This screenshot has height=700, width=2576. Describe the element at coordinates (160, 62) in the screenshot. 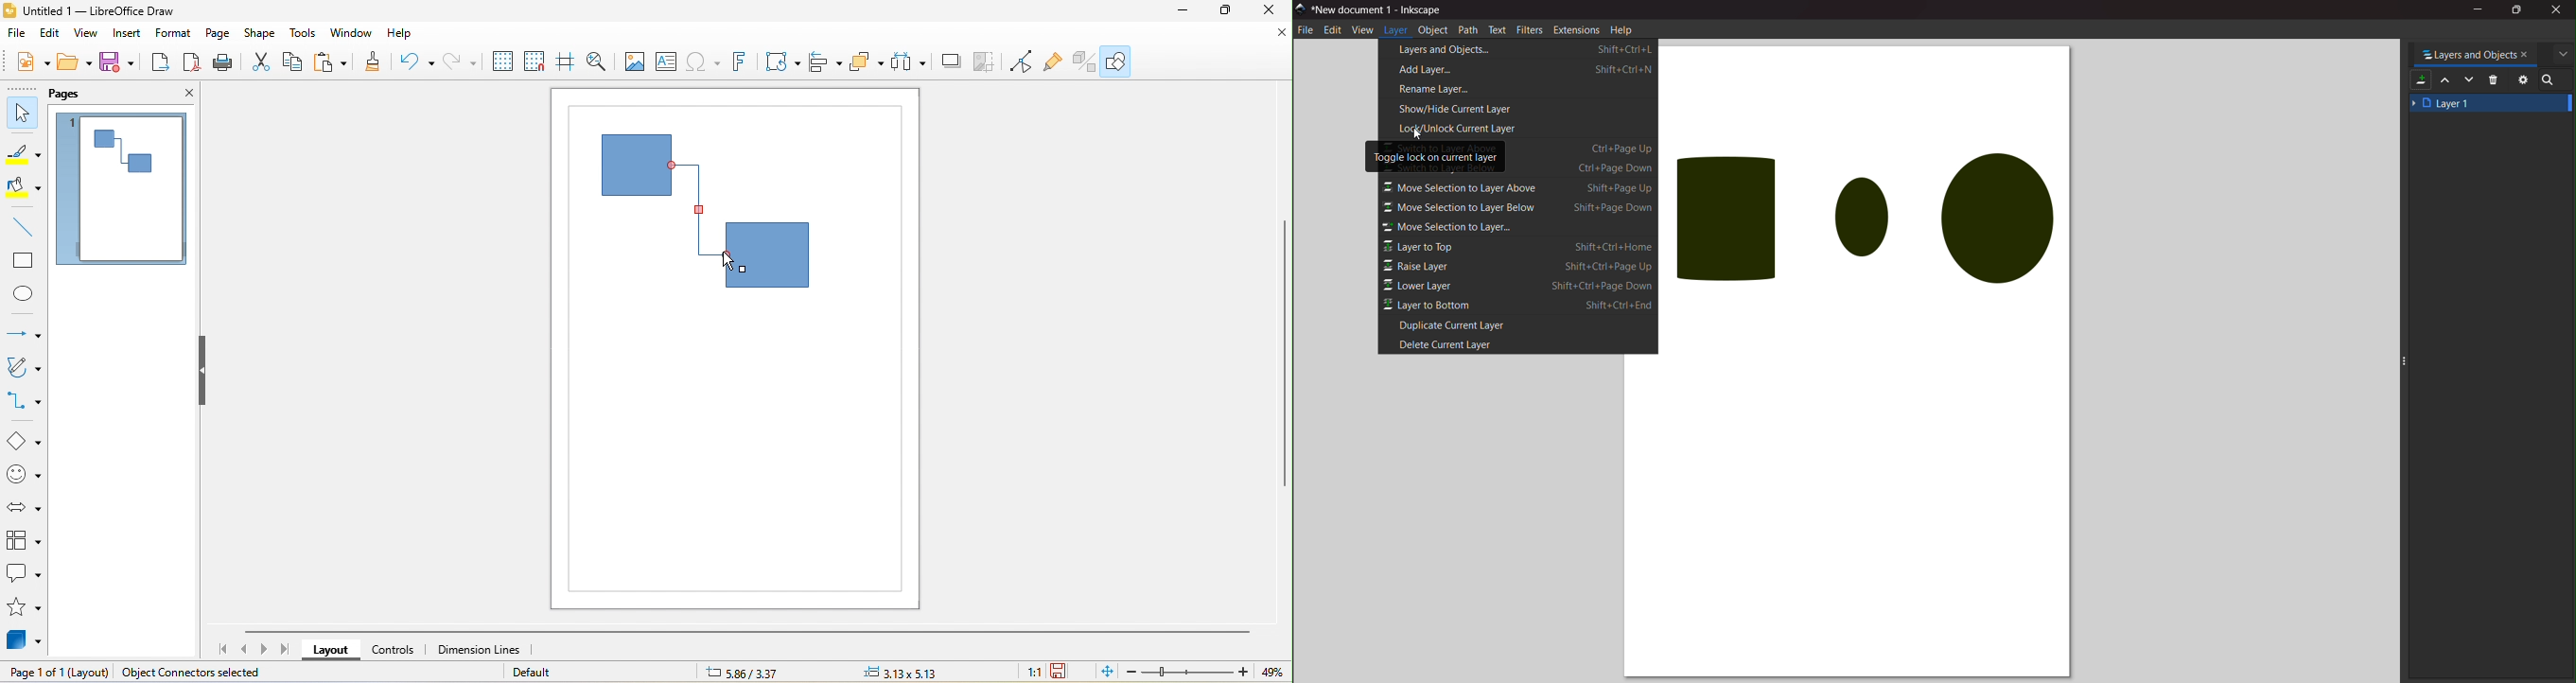

I see `export` at that location.